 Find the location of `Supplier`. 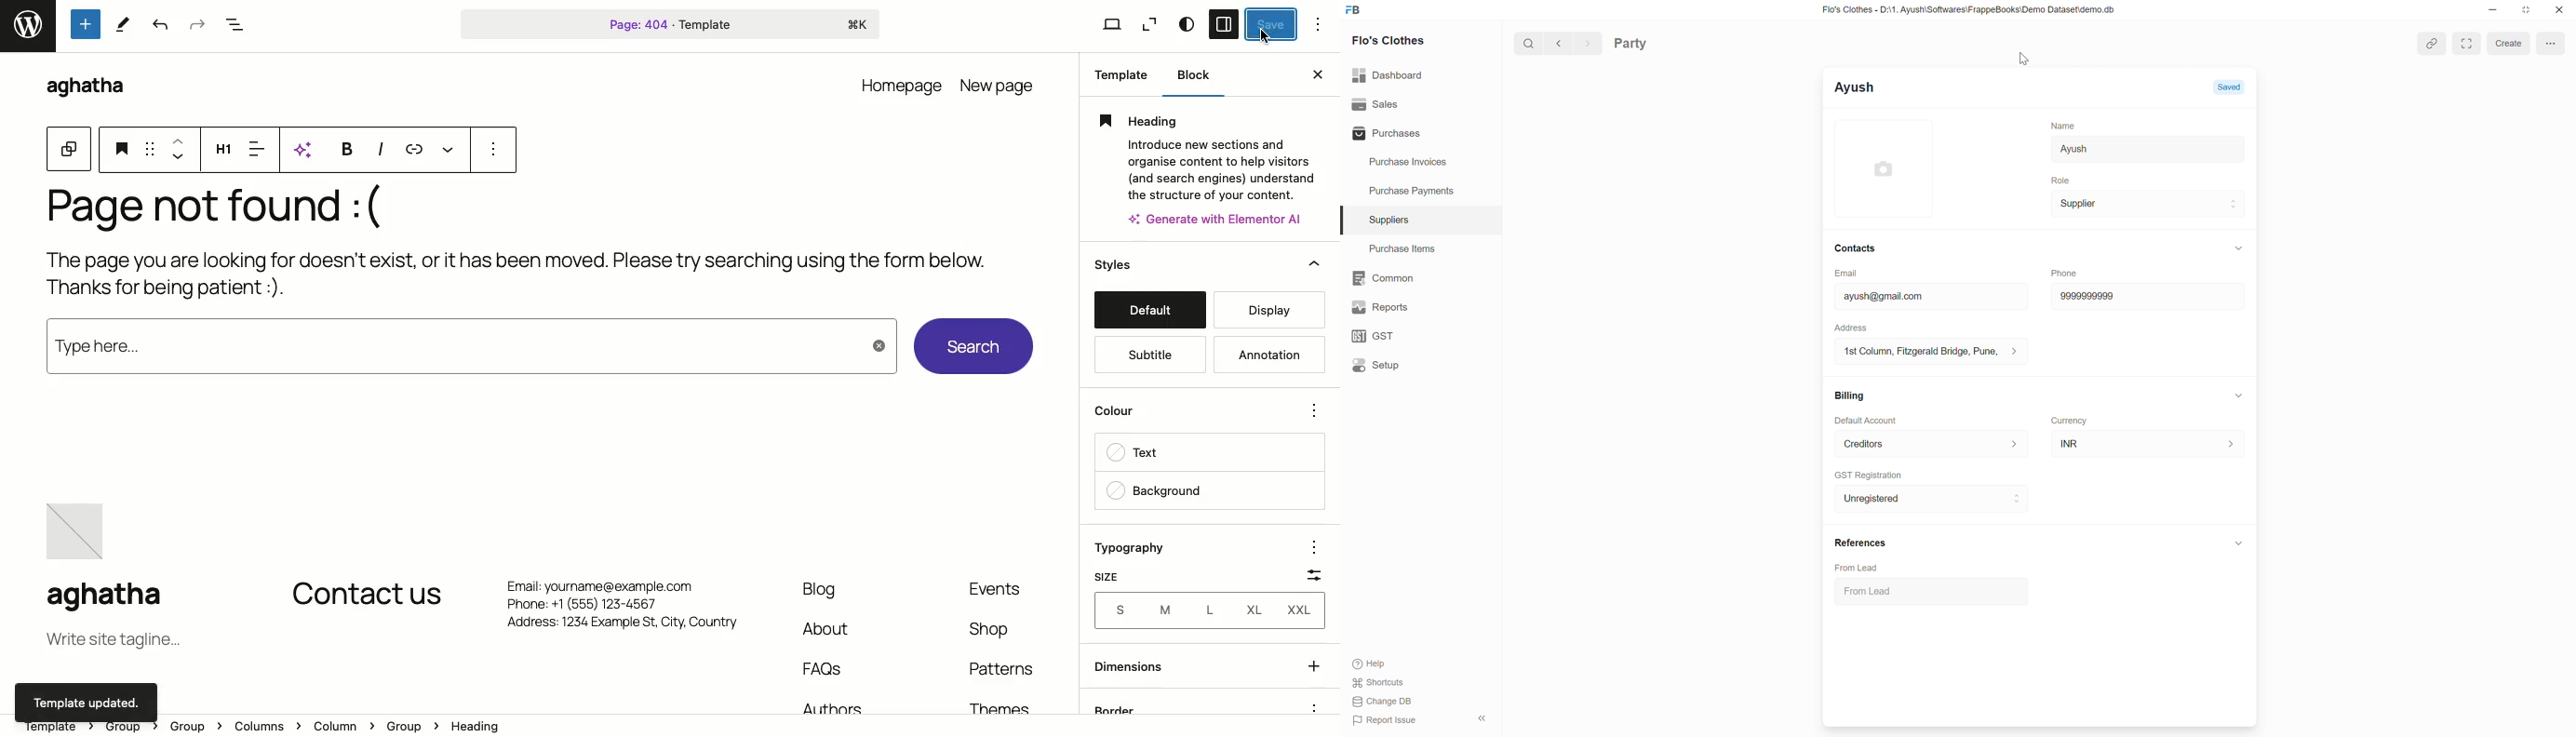

Supplier is located at coordinates (2148, 204).